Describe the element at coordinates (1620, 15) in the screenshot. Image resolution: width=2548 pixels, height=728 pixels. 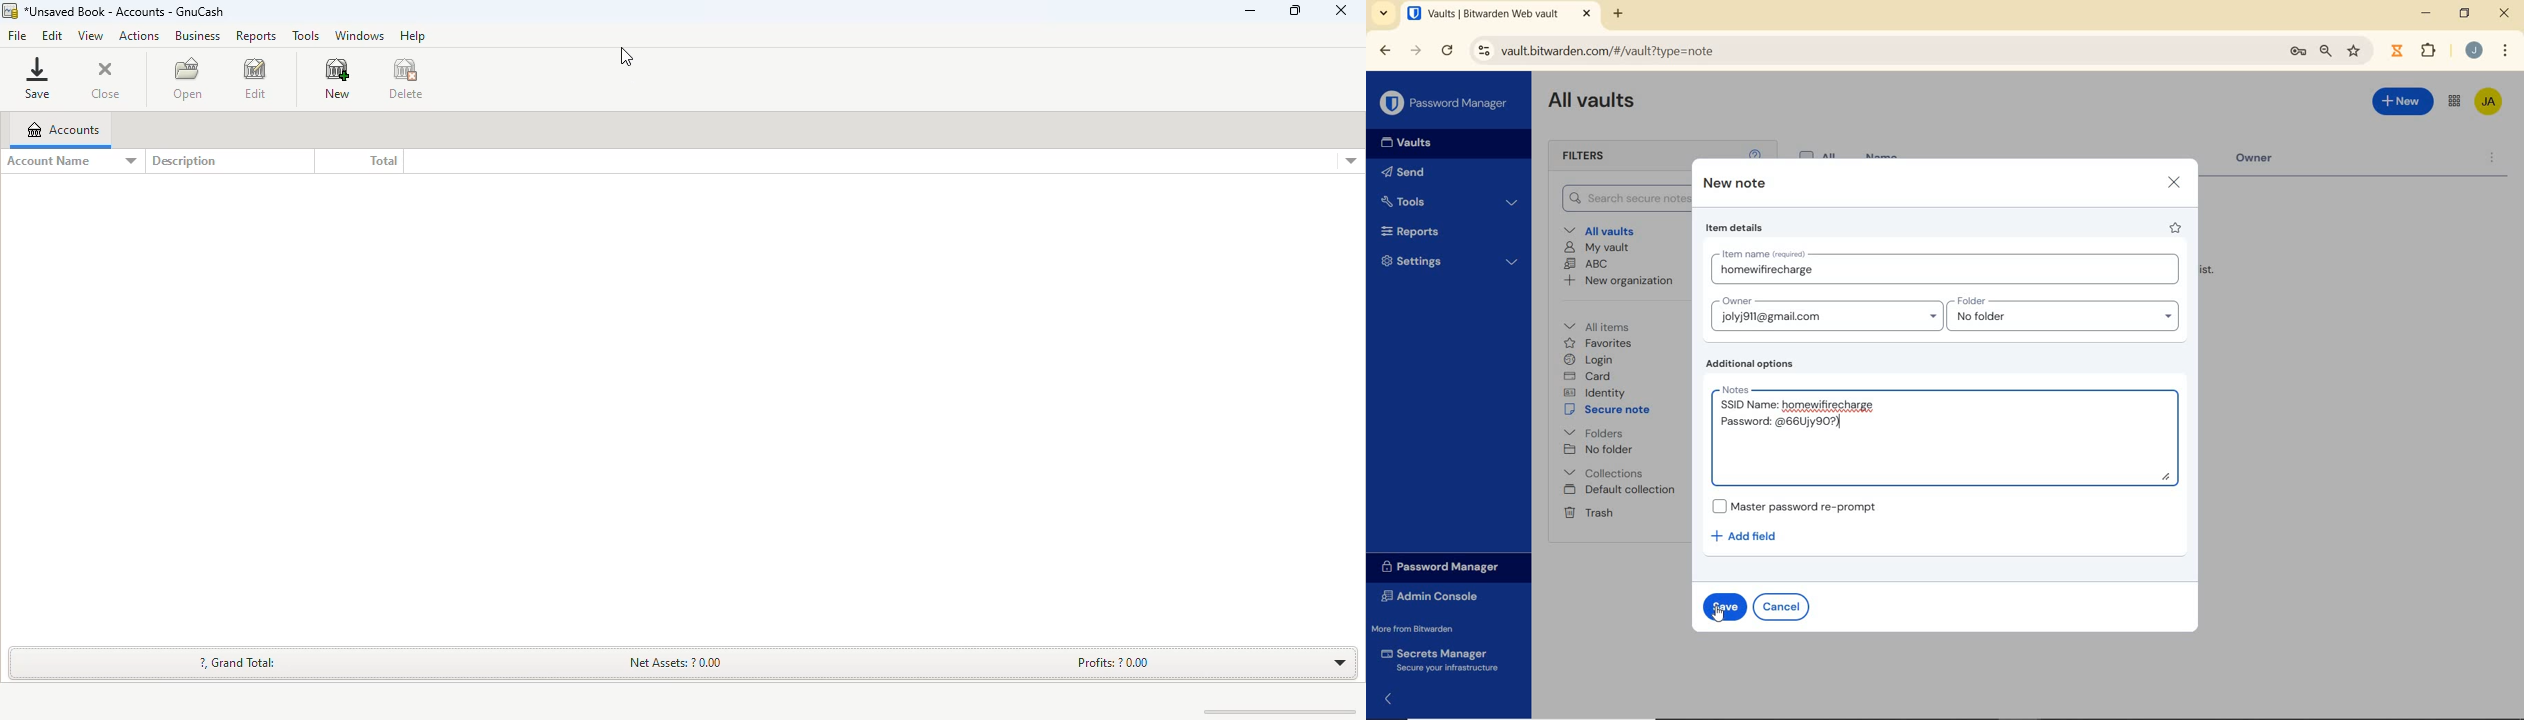
I see `new tab` at that location.